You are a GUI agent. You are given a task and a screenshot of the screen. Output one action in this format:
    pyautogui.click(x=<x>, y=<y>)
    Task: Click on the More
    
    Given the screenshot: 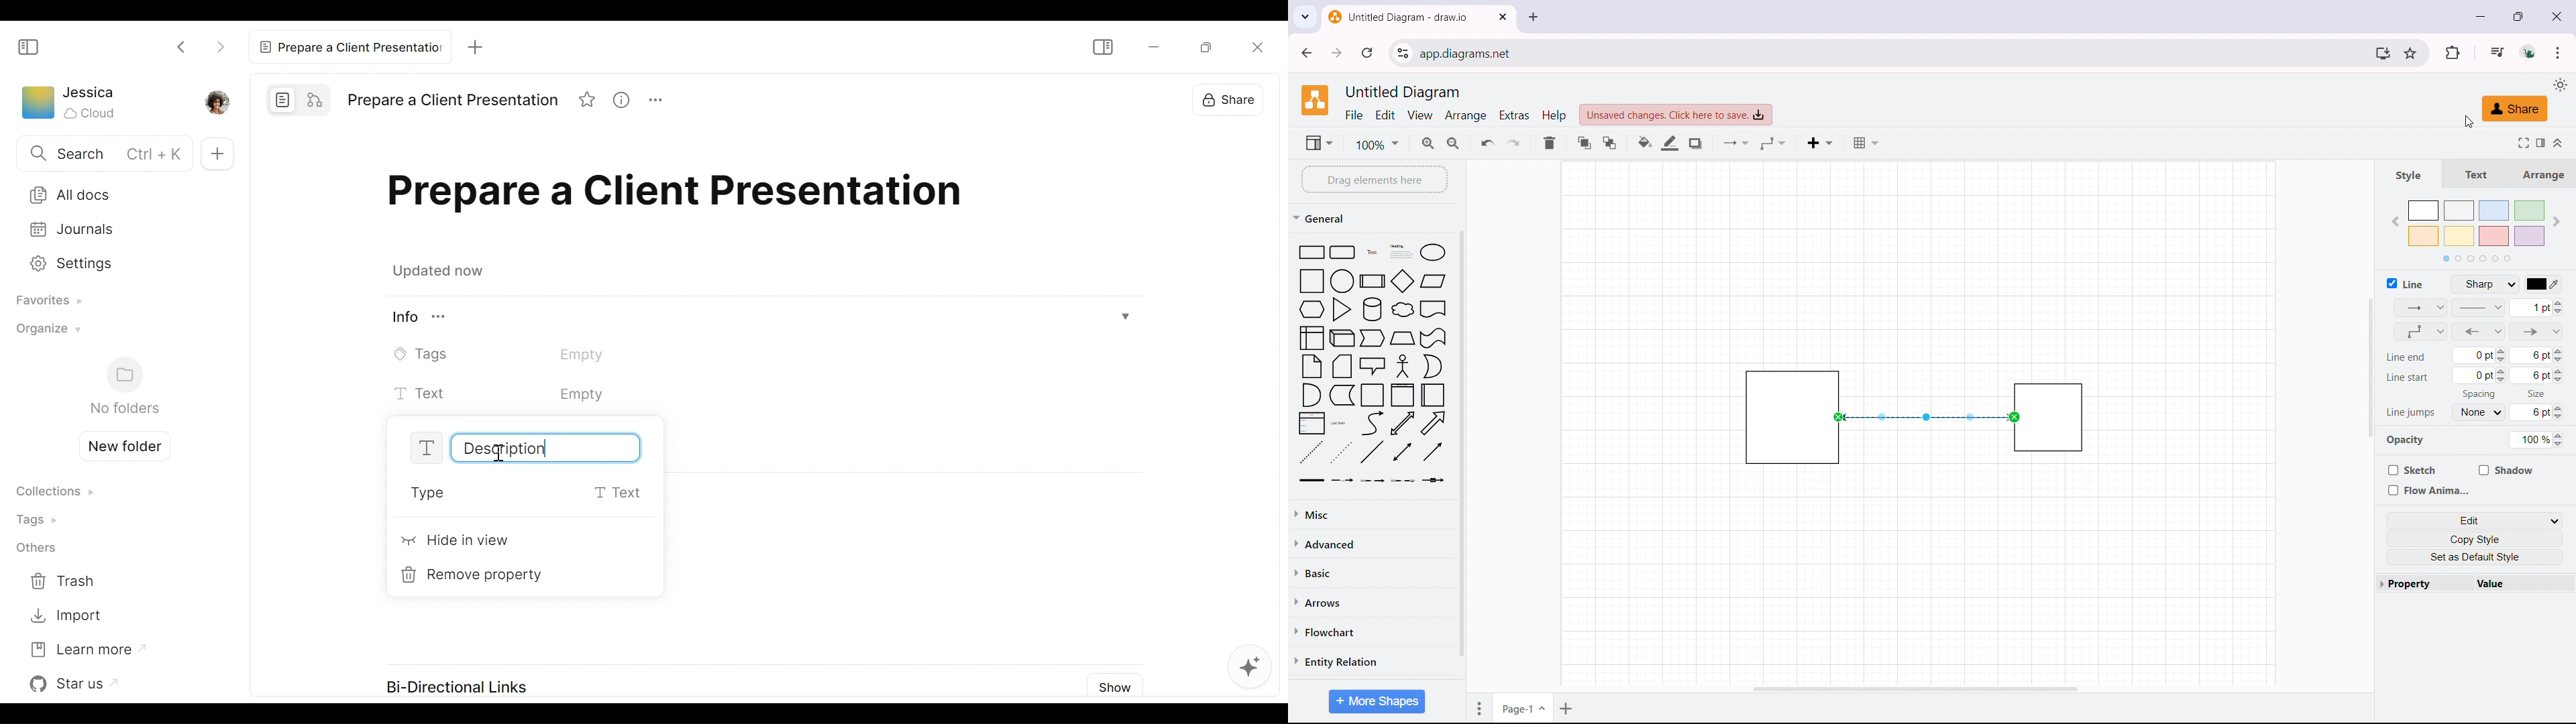 What is the action you would take?
    pyautogui.click(x=661, y=102)
    